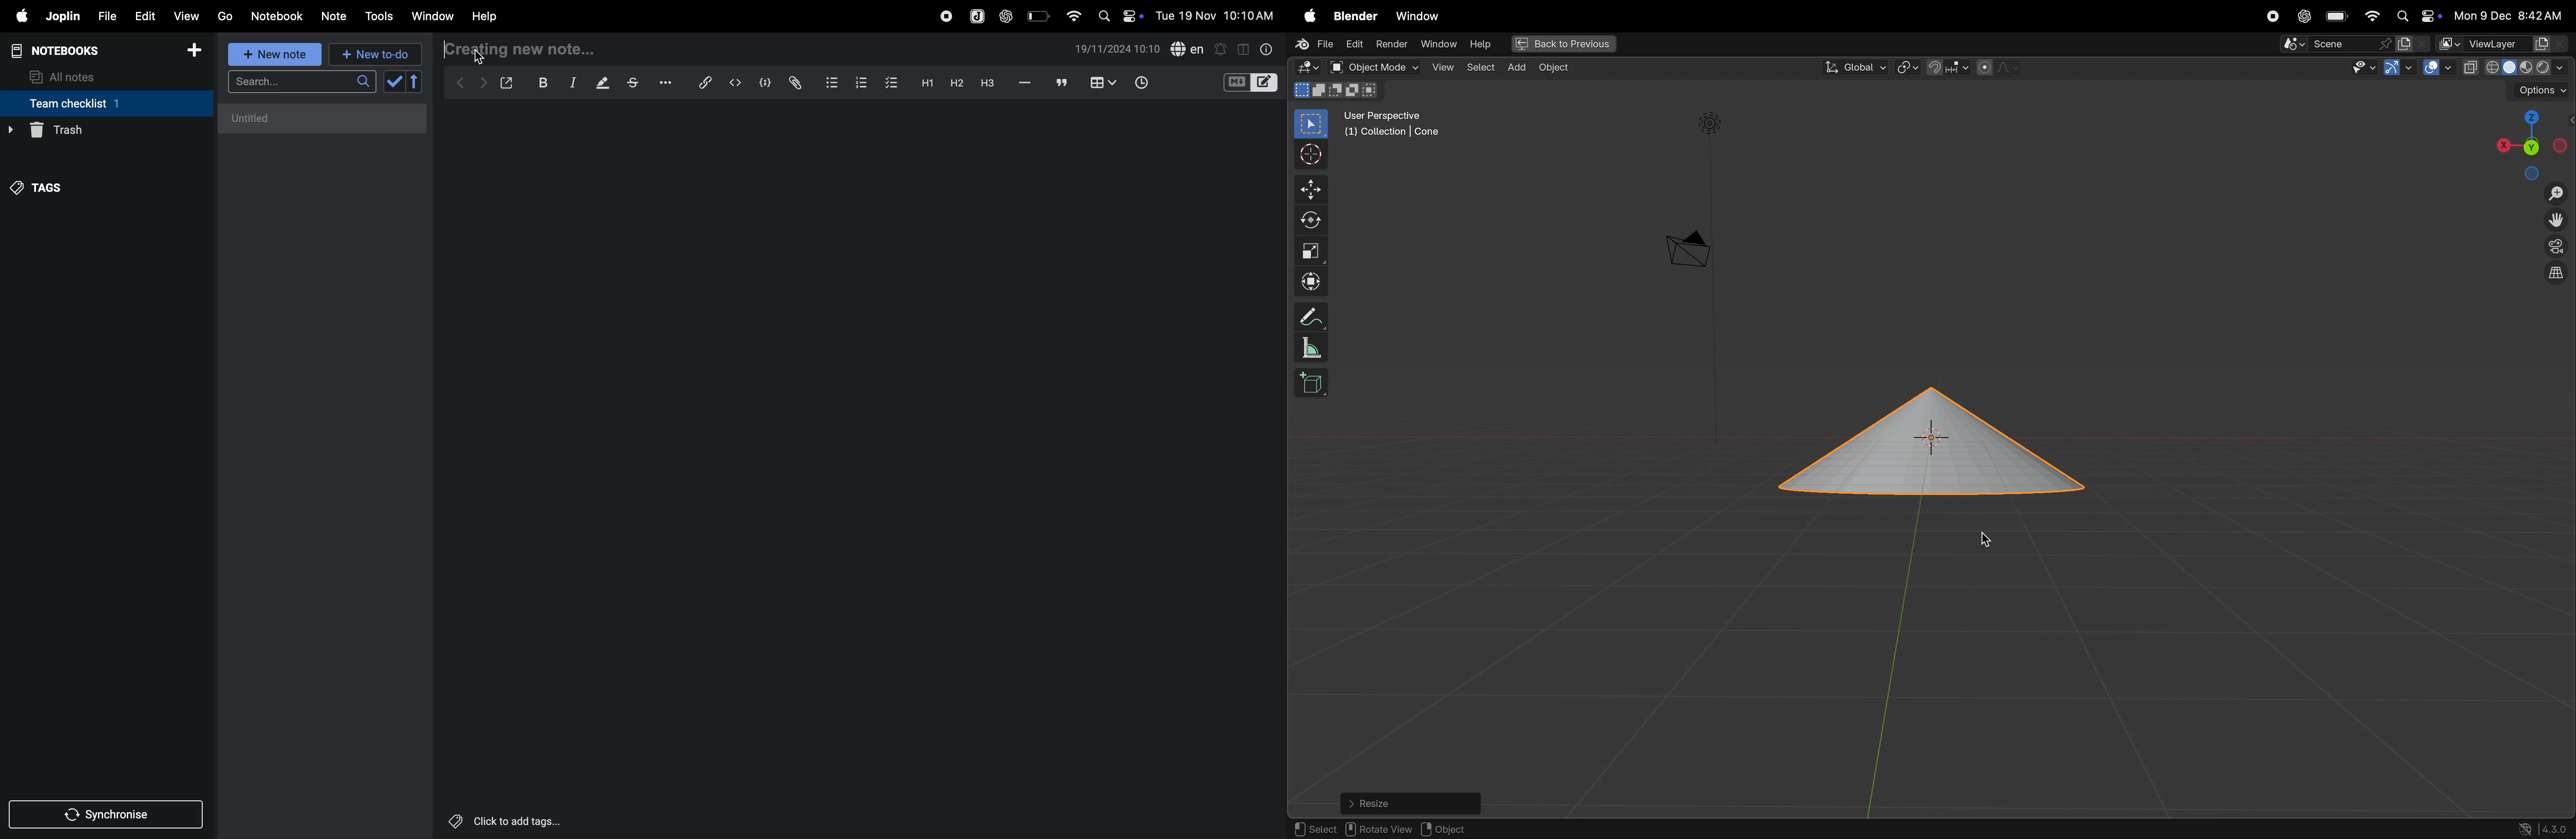 The height and width of the screenshot is (840, 2576). Describe the element at coordinates (1143, 81) in the screenshot. I see `time` at that location.